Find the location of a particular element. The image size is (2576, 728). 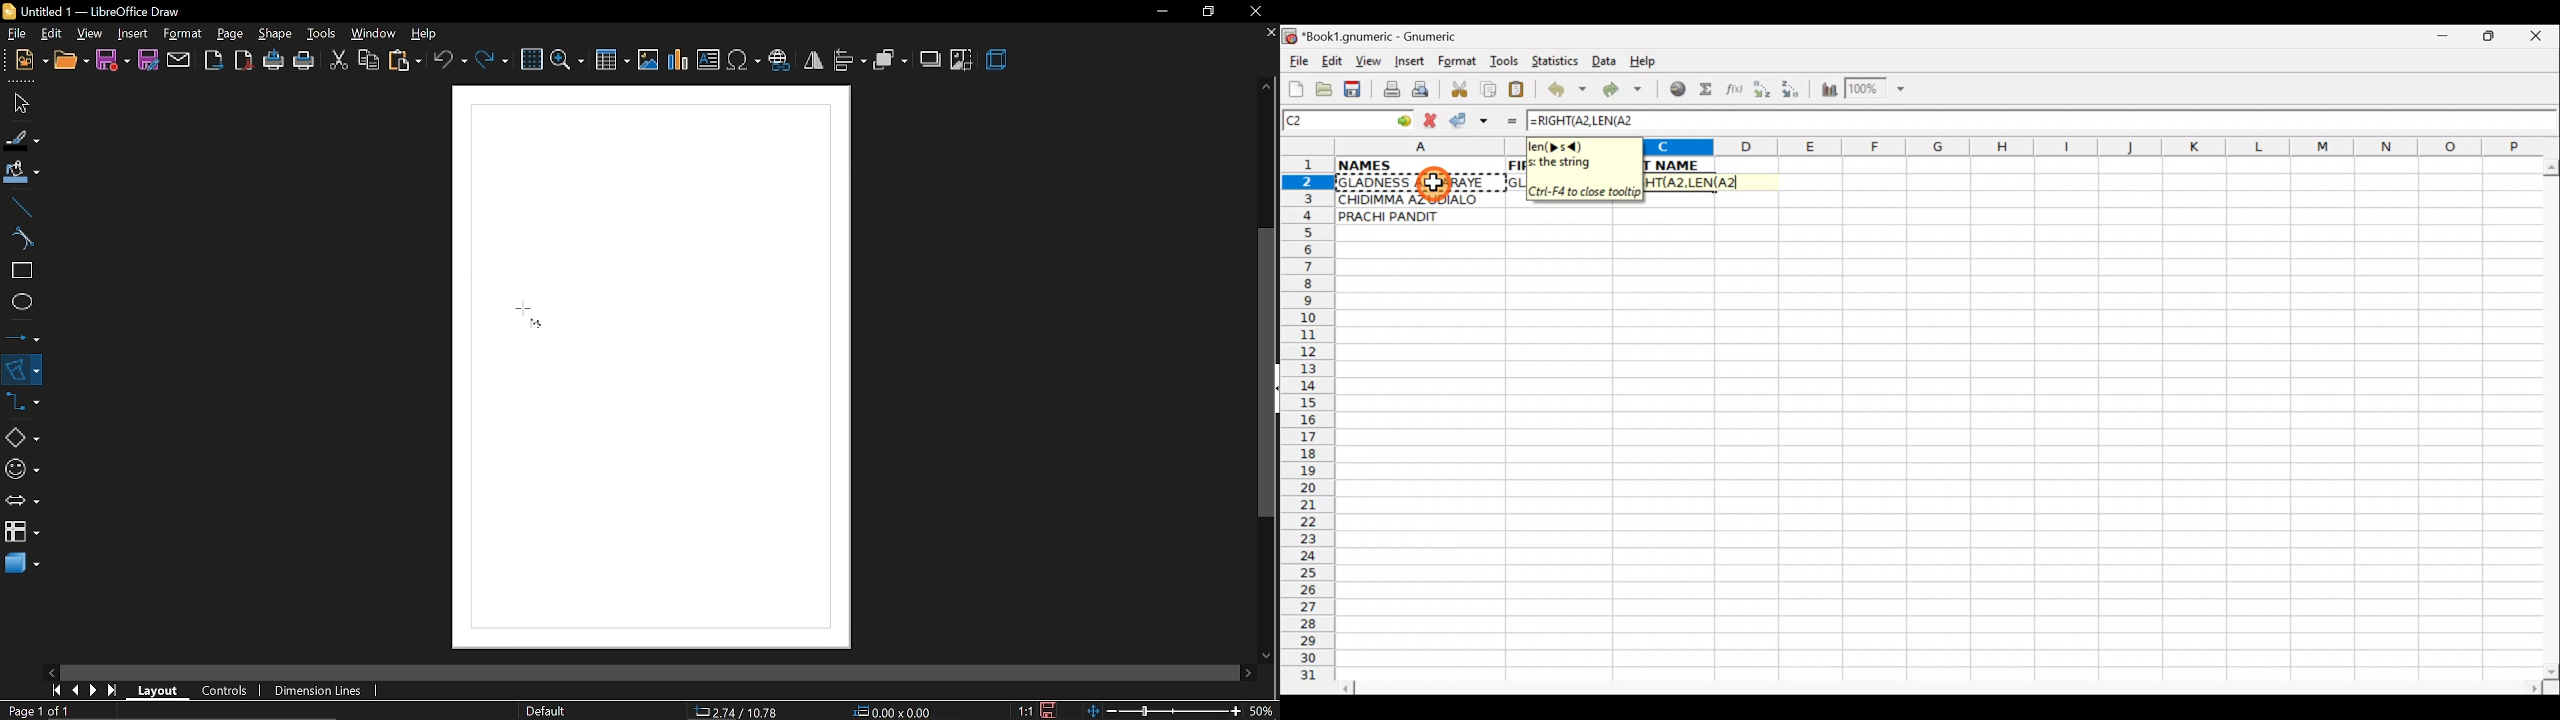

zoom is located at coordinates (569, 58).